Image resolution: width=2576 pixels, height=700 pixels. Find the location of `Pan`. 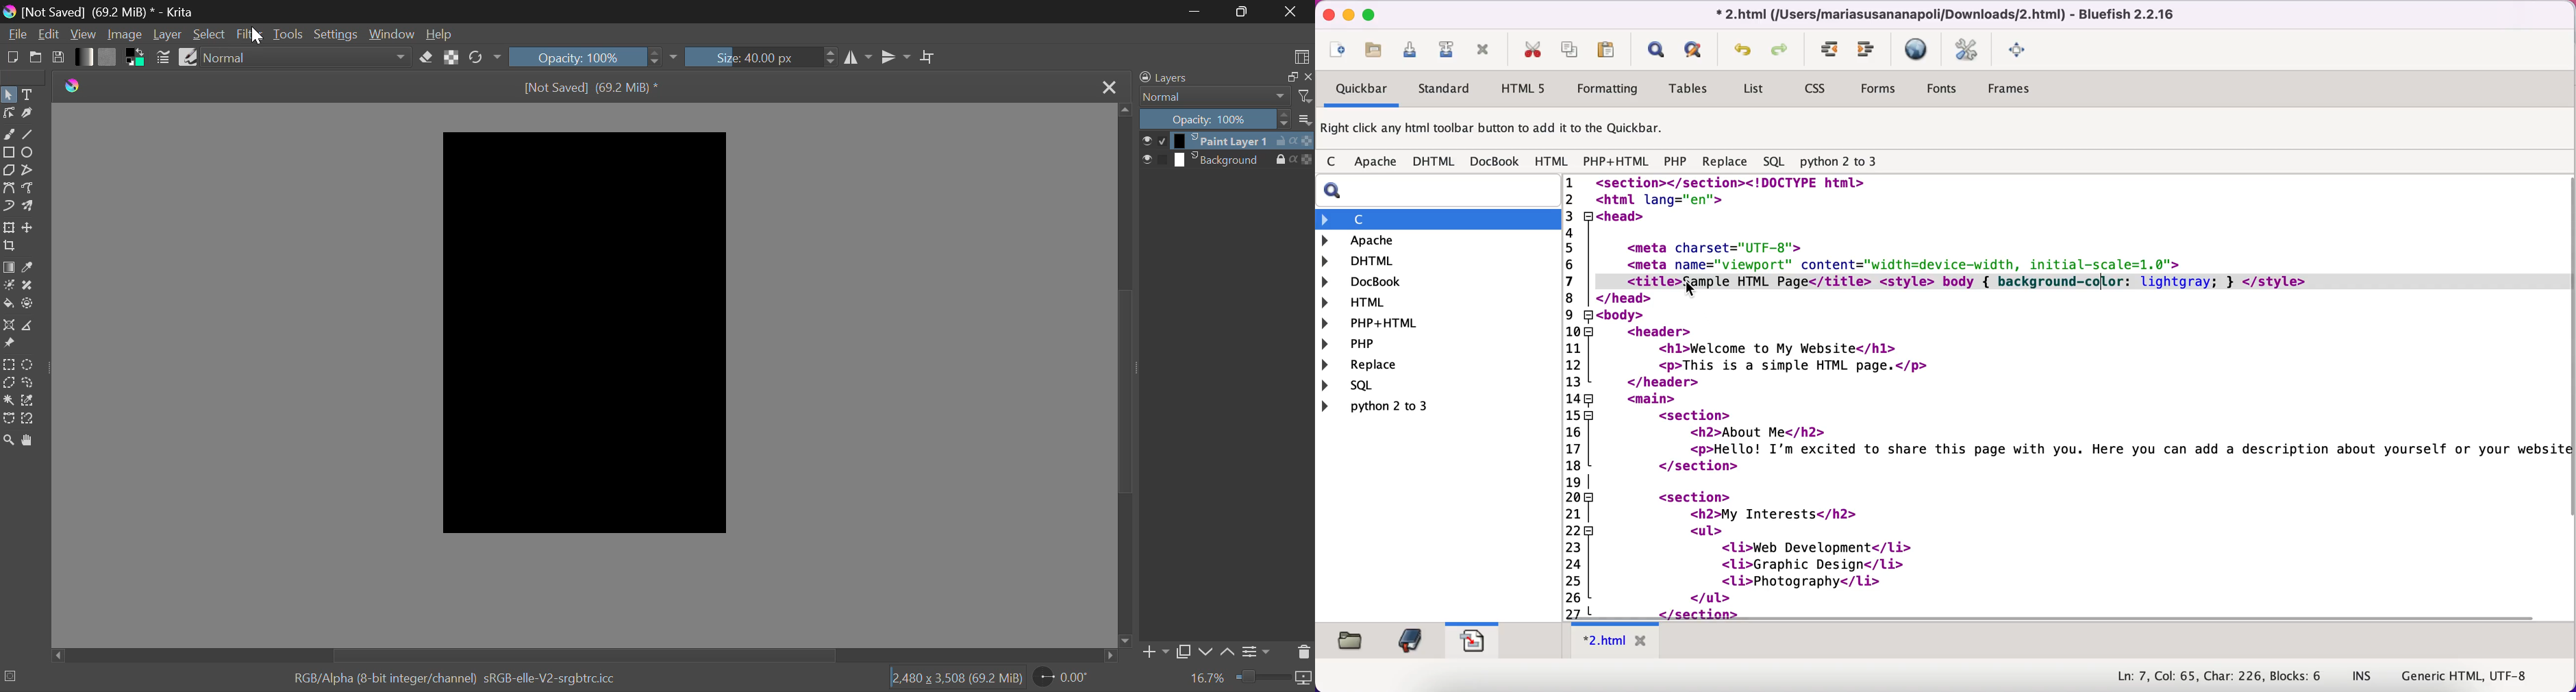

Pan is located at coordinates (32, 441).